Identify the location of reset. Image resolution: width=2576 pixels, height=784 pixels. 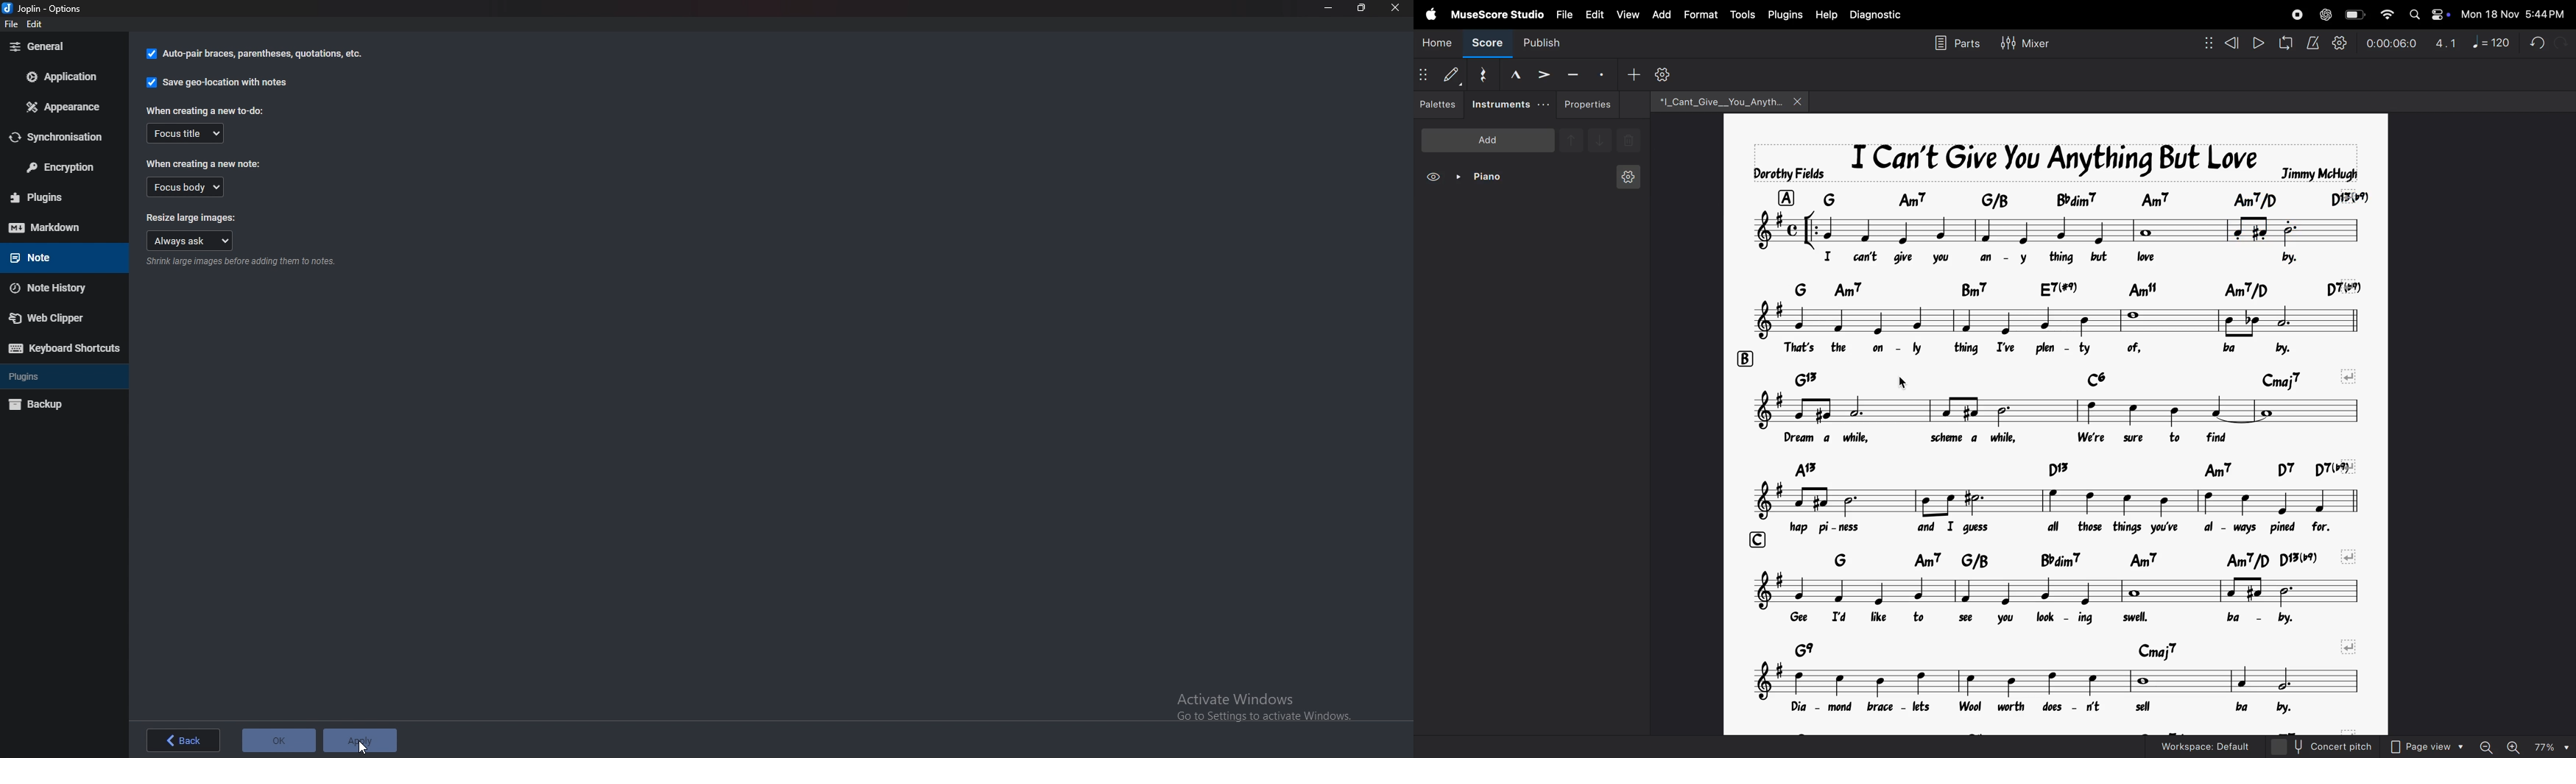
(1486, 74).